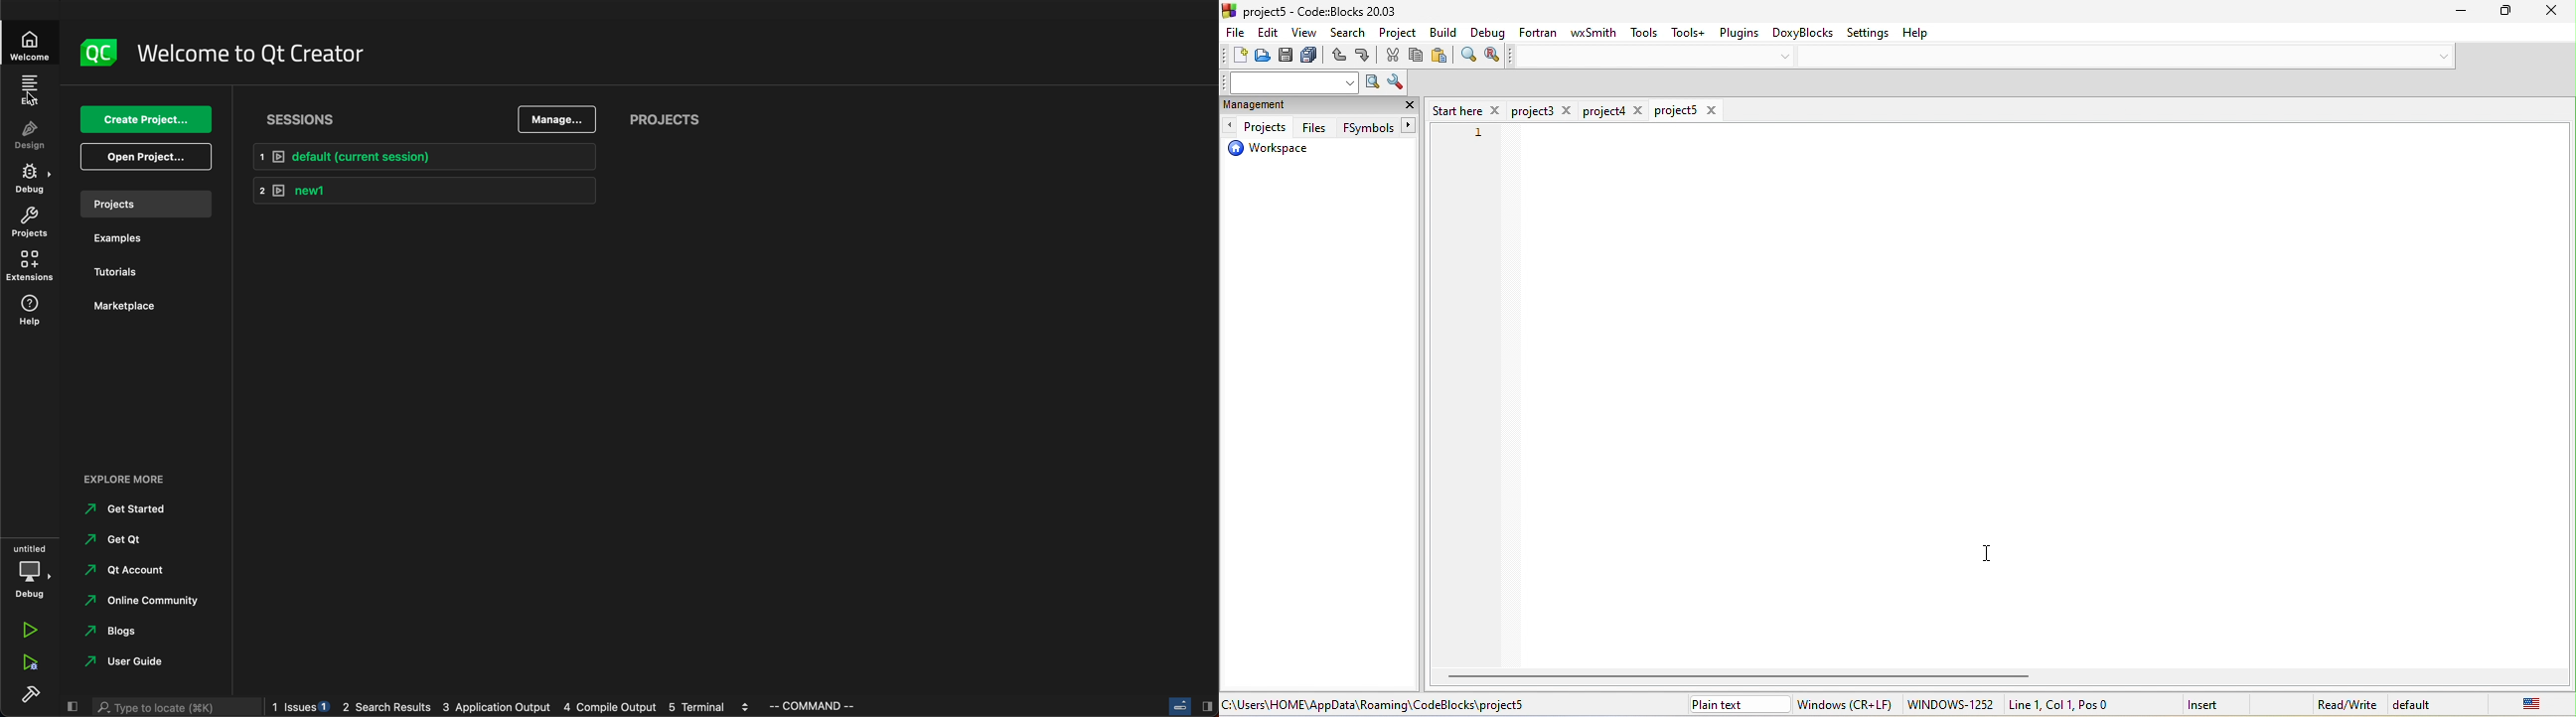 This screenshot has width=2576, height=728. What do you see at coordinates (1189, 706) in the screenshot?
I see `close slide bar` at bounding box center [1189, 706].